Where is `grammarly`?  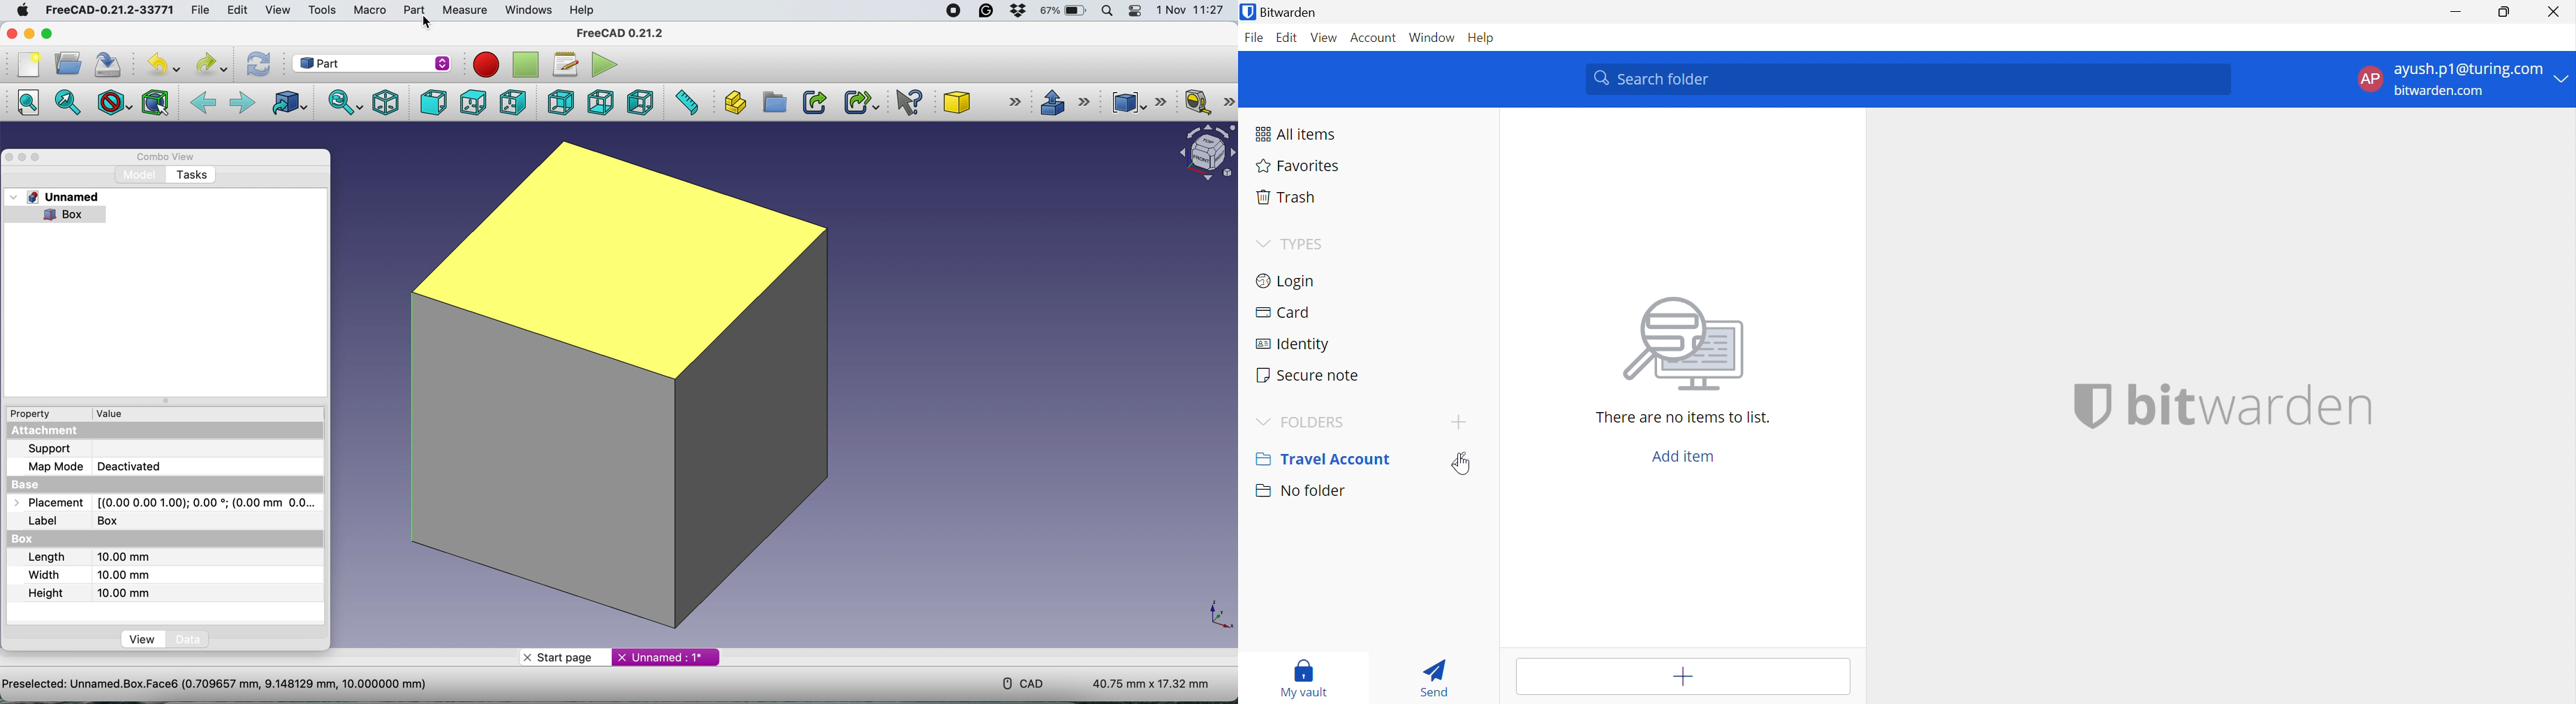
grammarly is located at coordinates (987, 11).